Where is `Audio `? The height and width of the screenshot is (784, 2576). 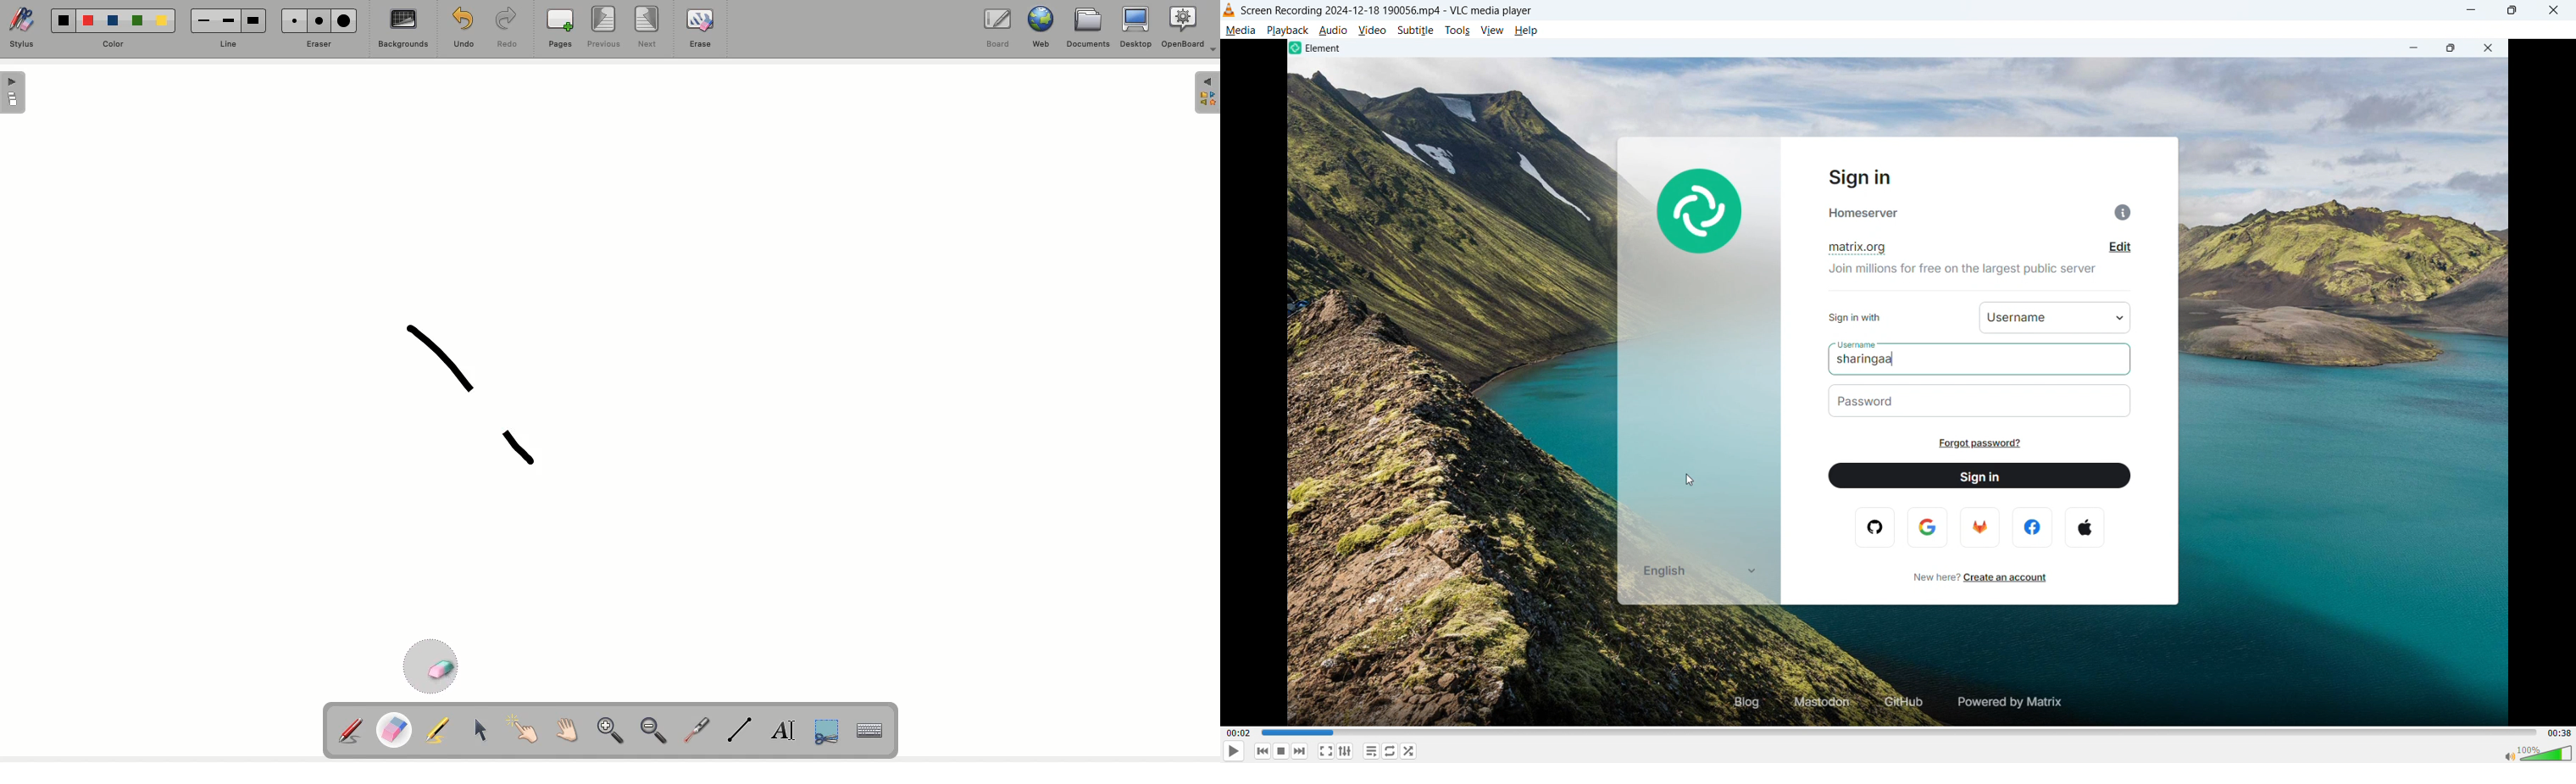 Audio  is located at coordinates (1333, 31).